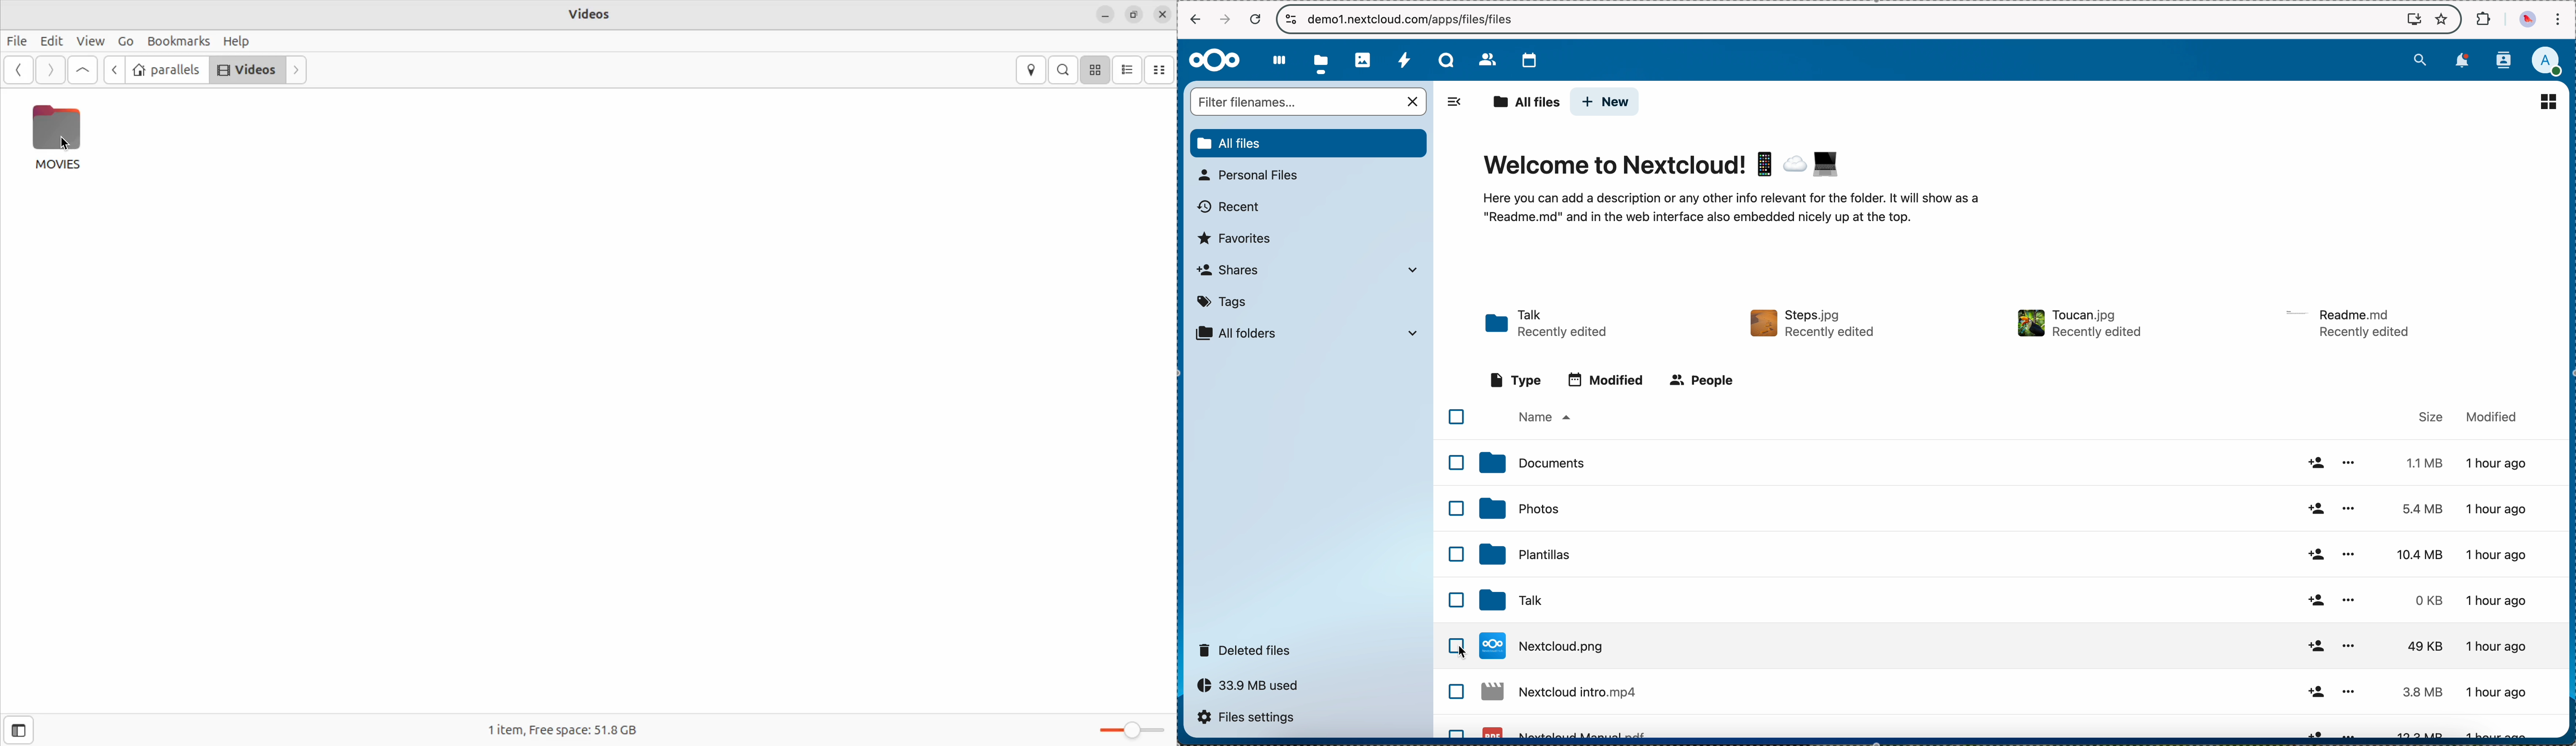  I want to click on file, so click(2350, 323).